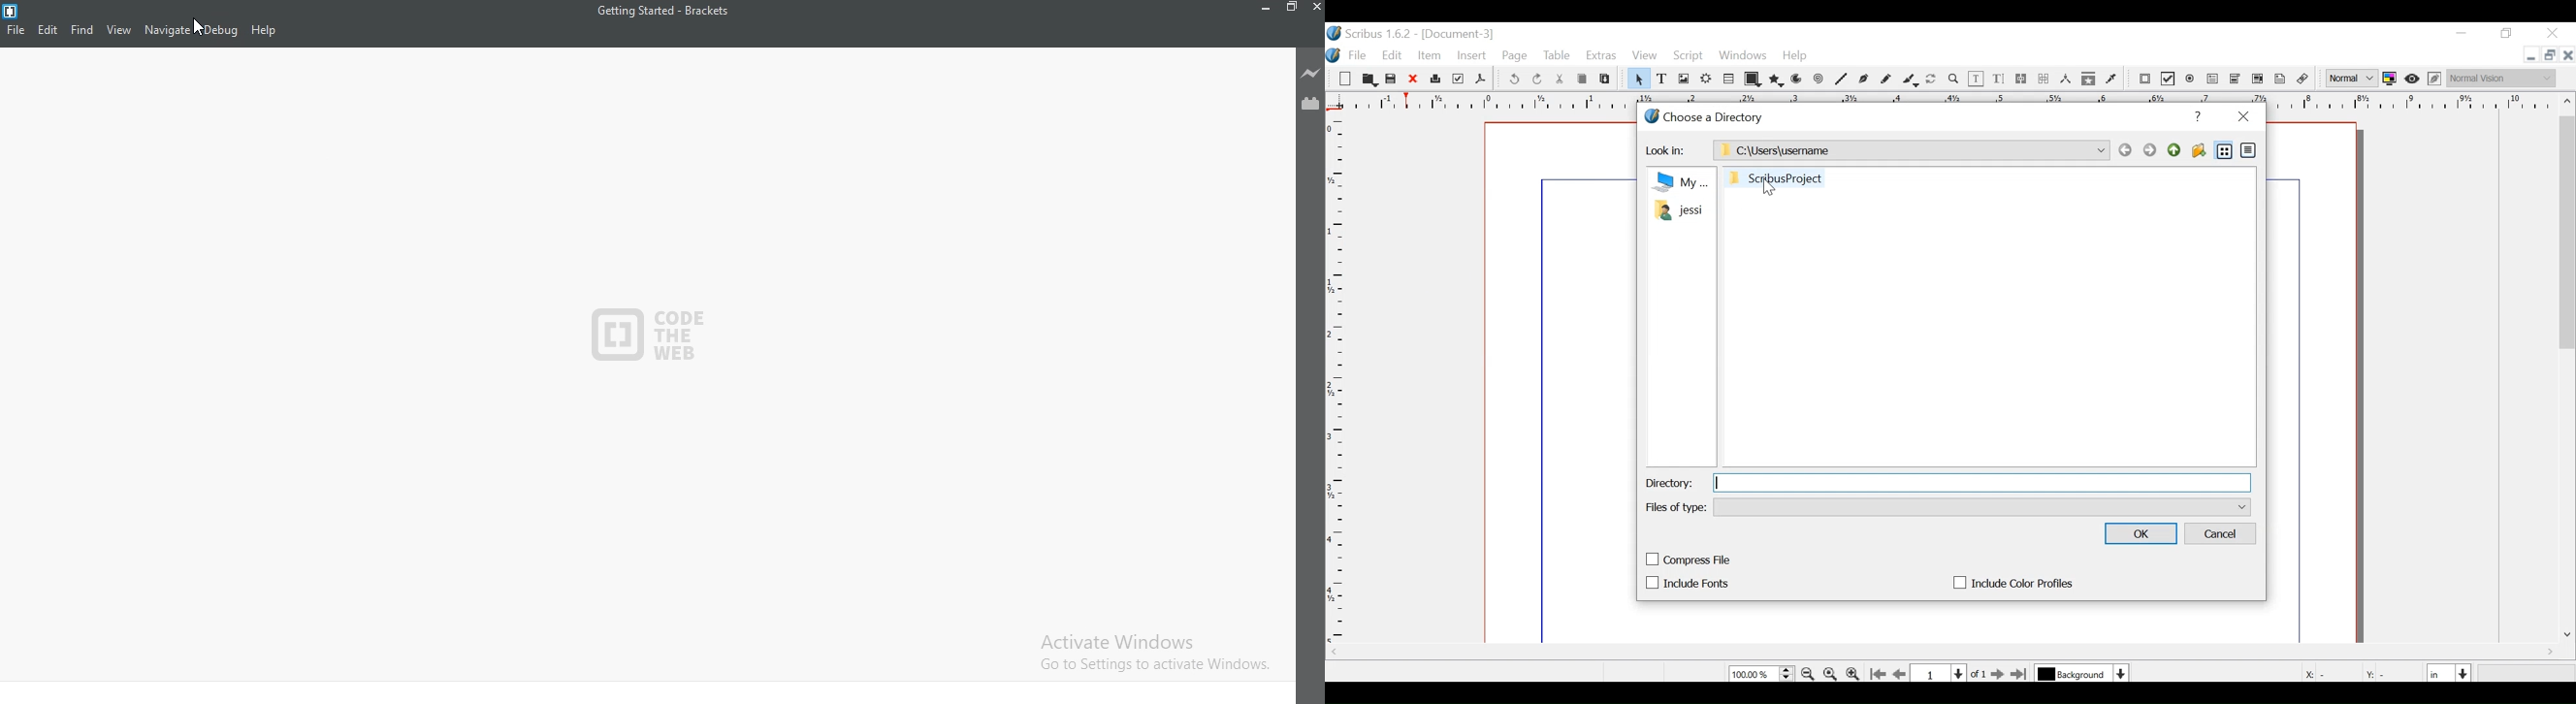 The width and height of the screenshot is (2576, 728). I want to click on Shape , so click(1753, 79).